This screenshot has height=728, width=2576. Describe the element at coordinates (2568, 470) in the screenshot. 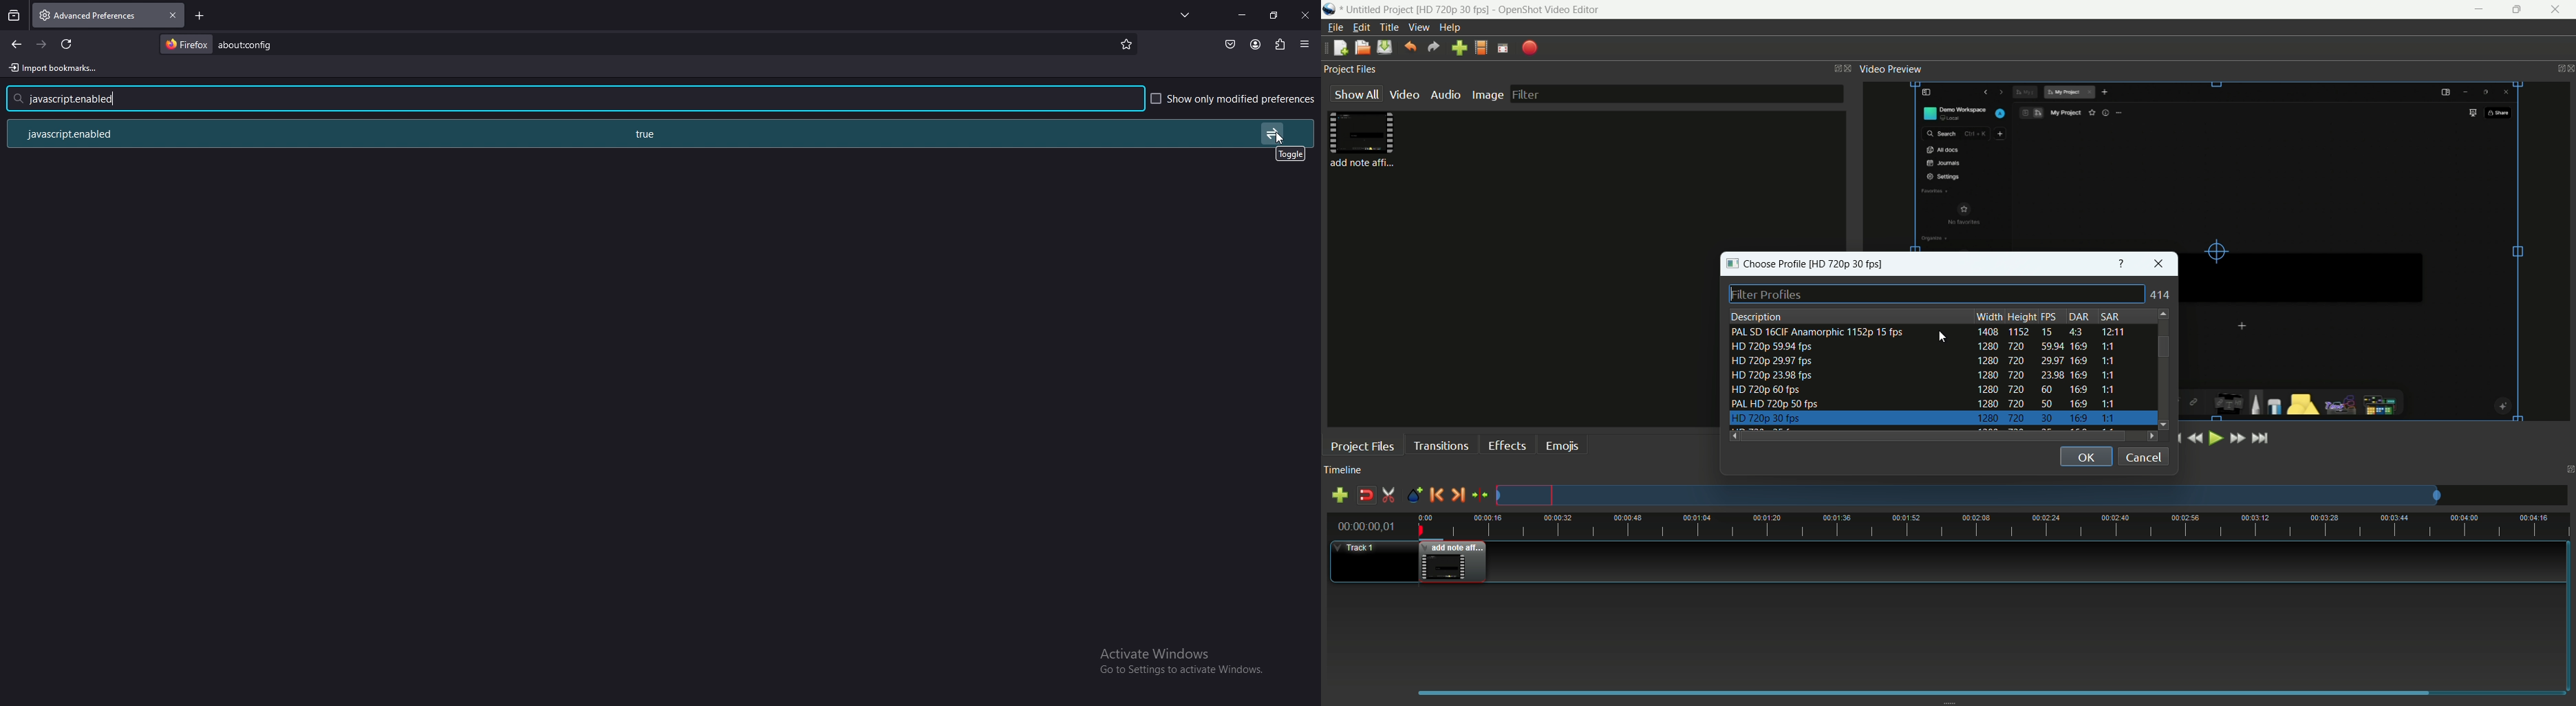

I see `close timeline` at that location.